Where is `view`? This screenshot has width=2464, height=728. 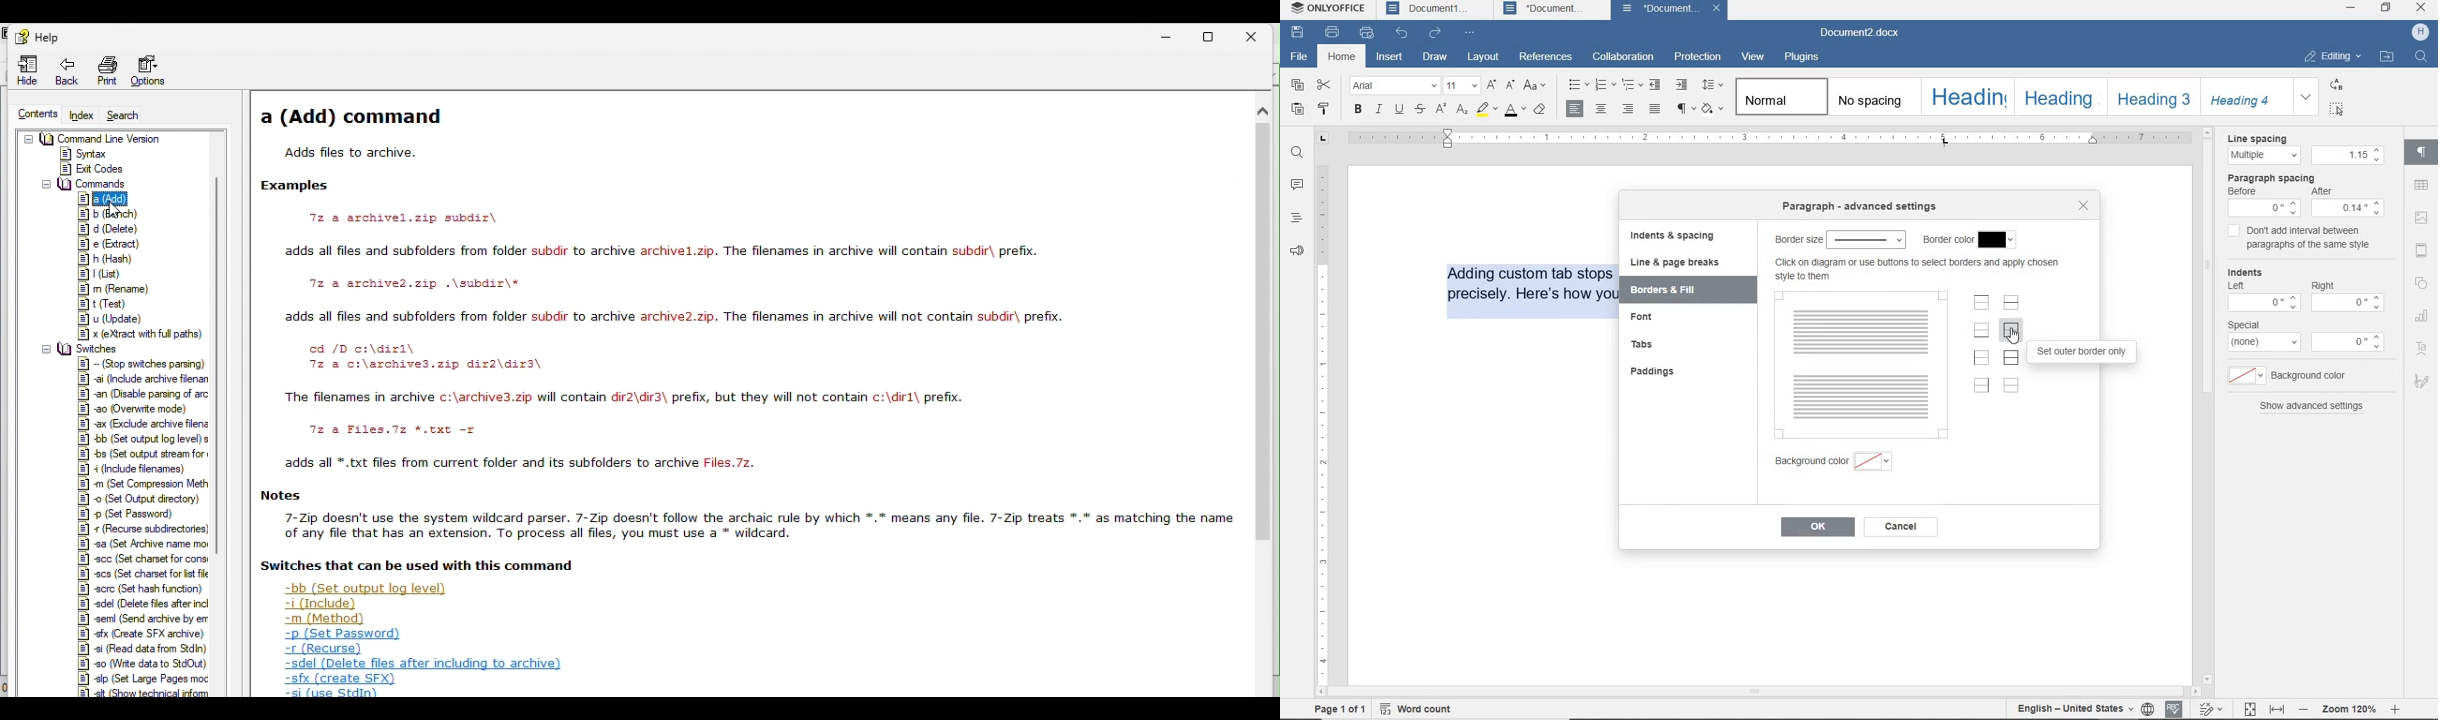 view is located at coordinates (1751, 57).